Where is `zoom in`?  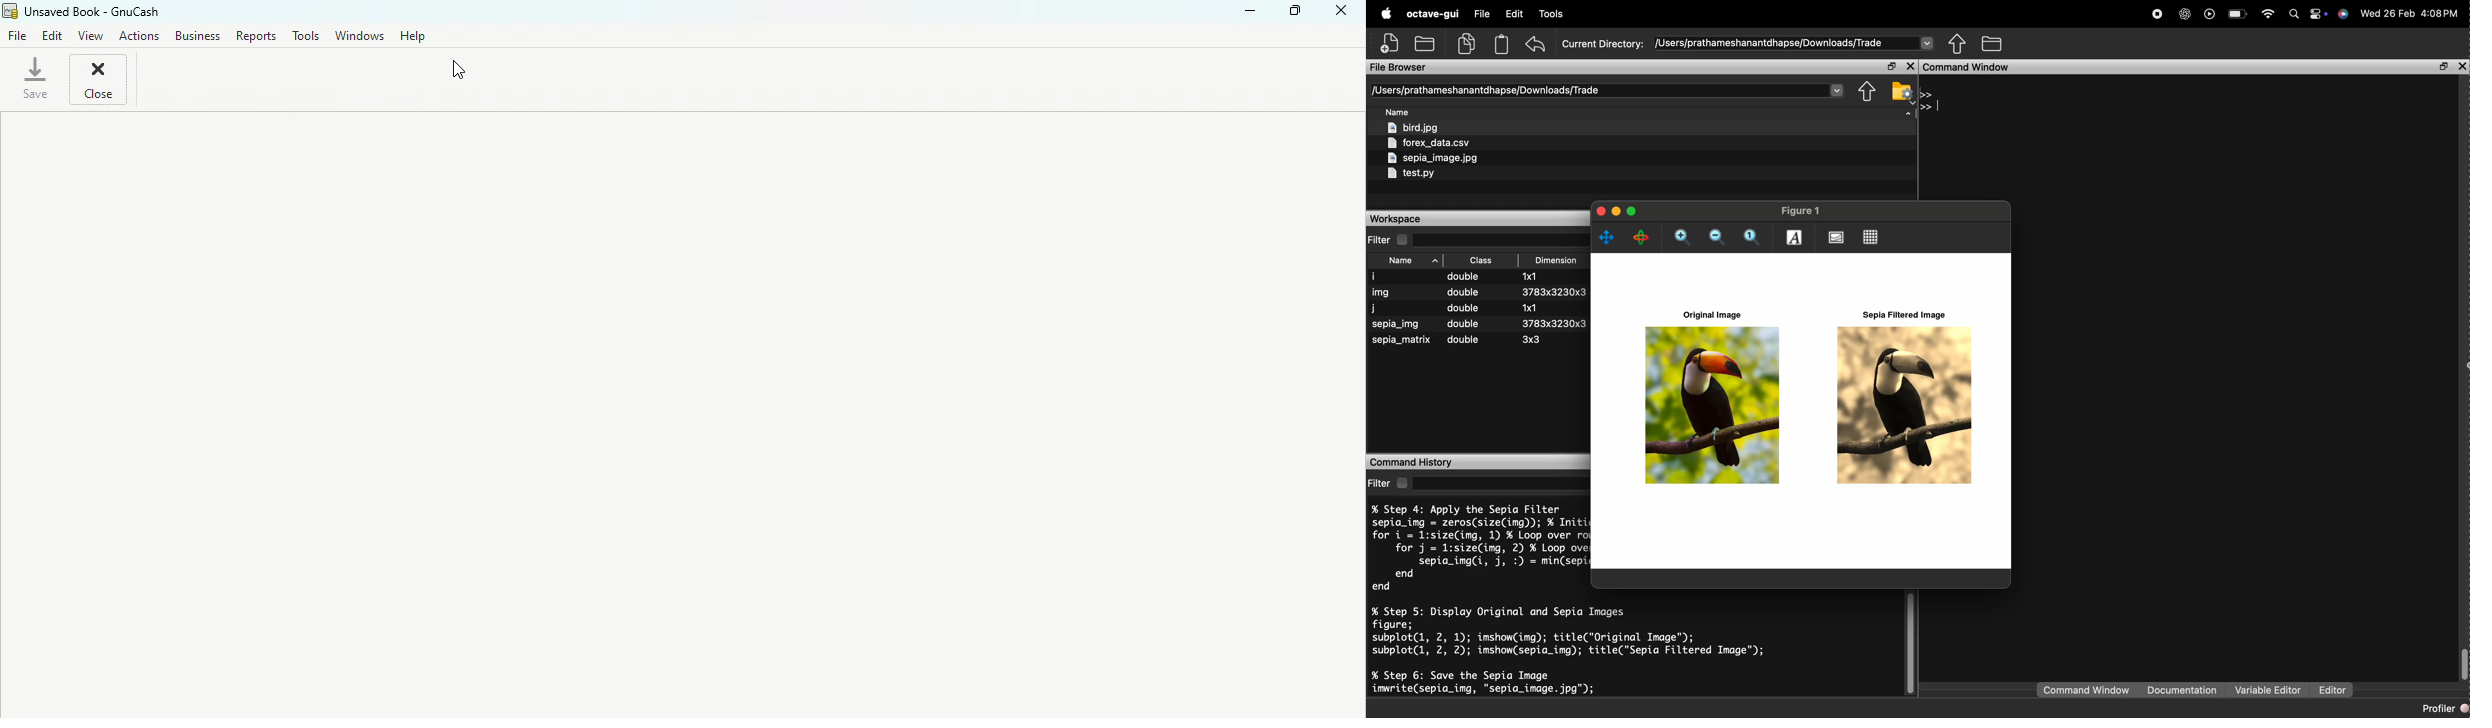
zoom in is located at coordinates (1685, 237).